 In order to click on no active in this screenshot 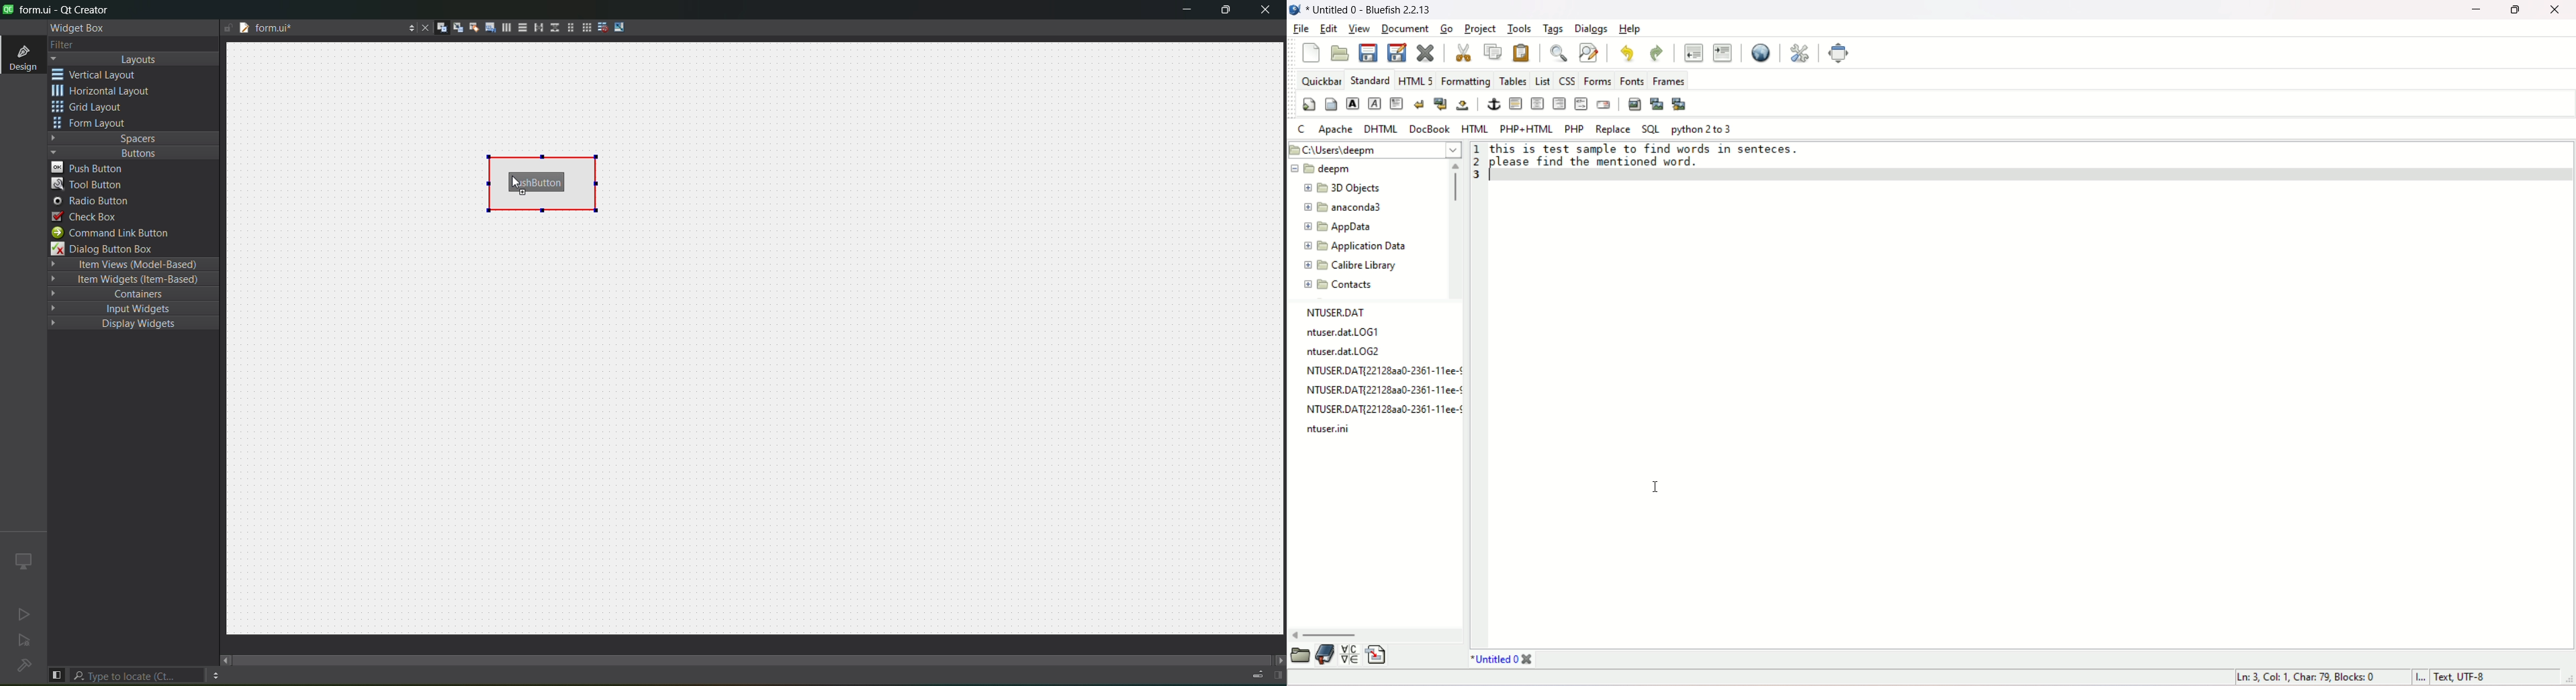, I will do `click(21, 615)`.